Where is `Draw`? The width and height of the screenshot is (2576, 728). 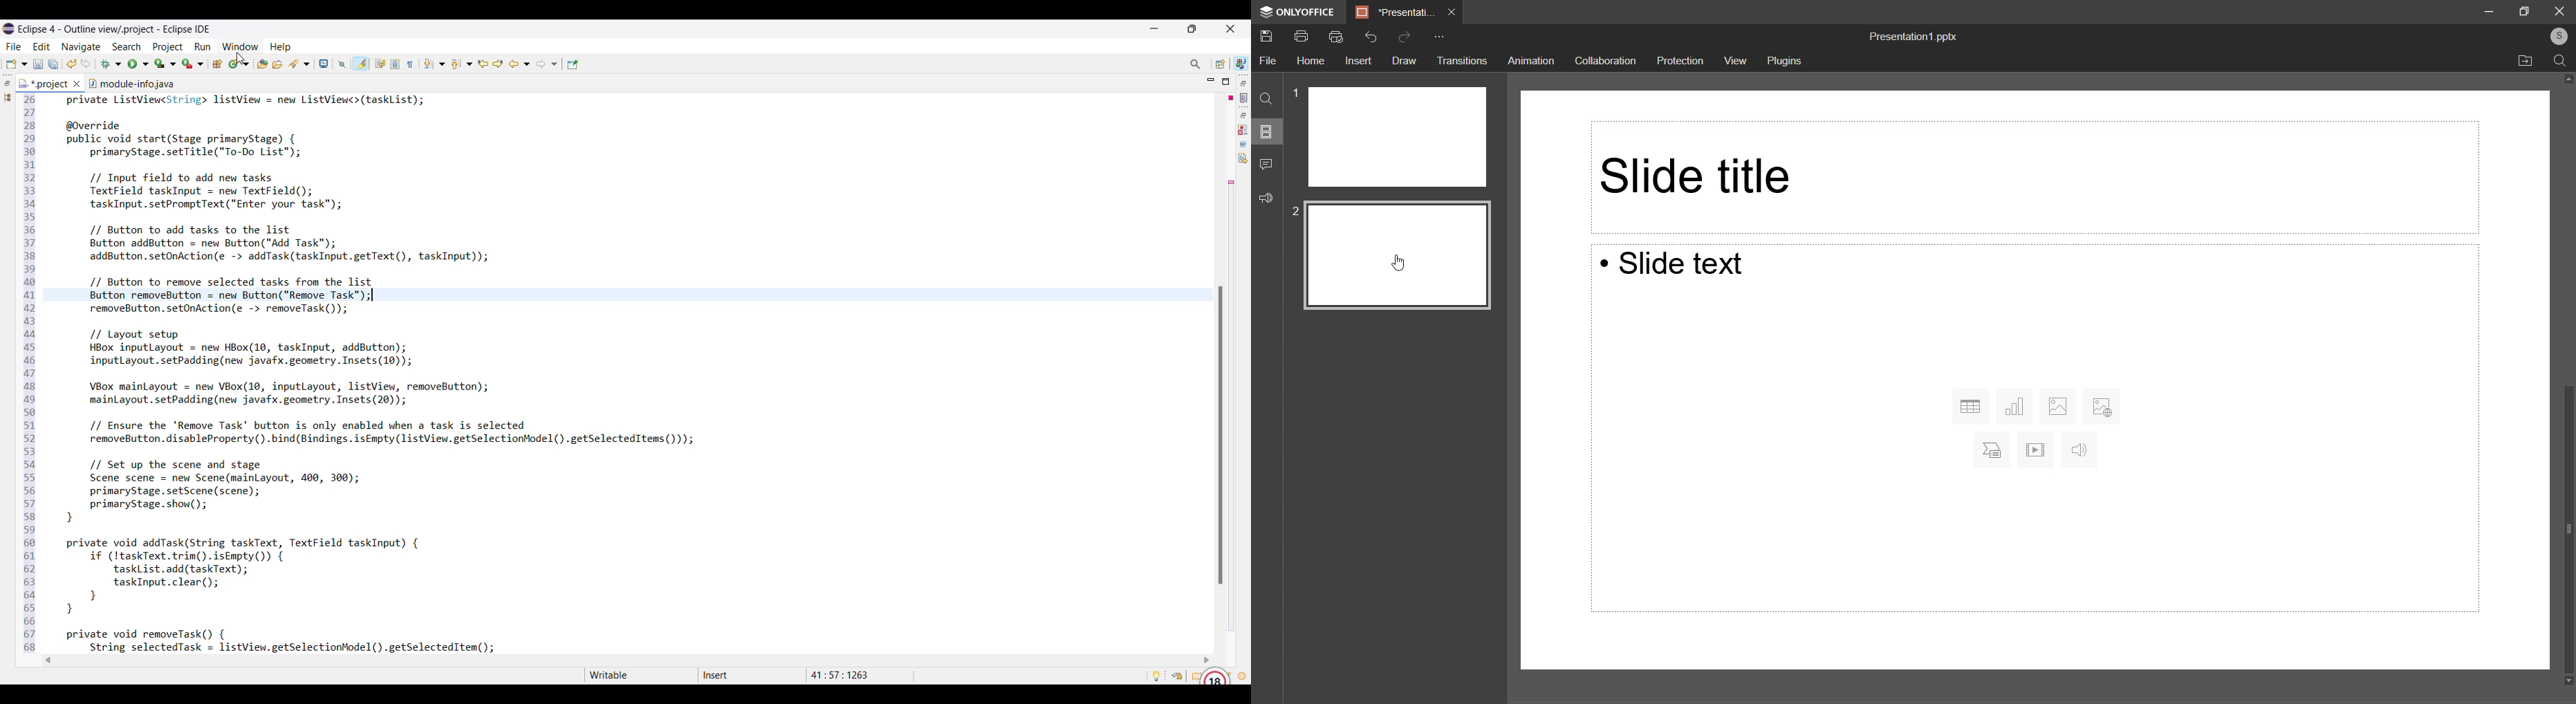
Draw is located at coordinates (1402, 60).